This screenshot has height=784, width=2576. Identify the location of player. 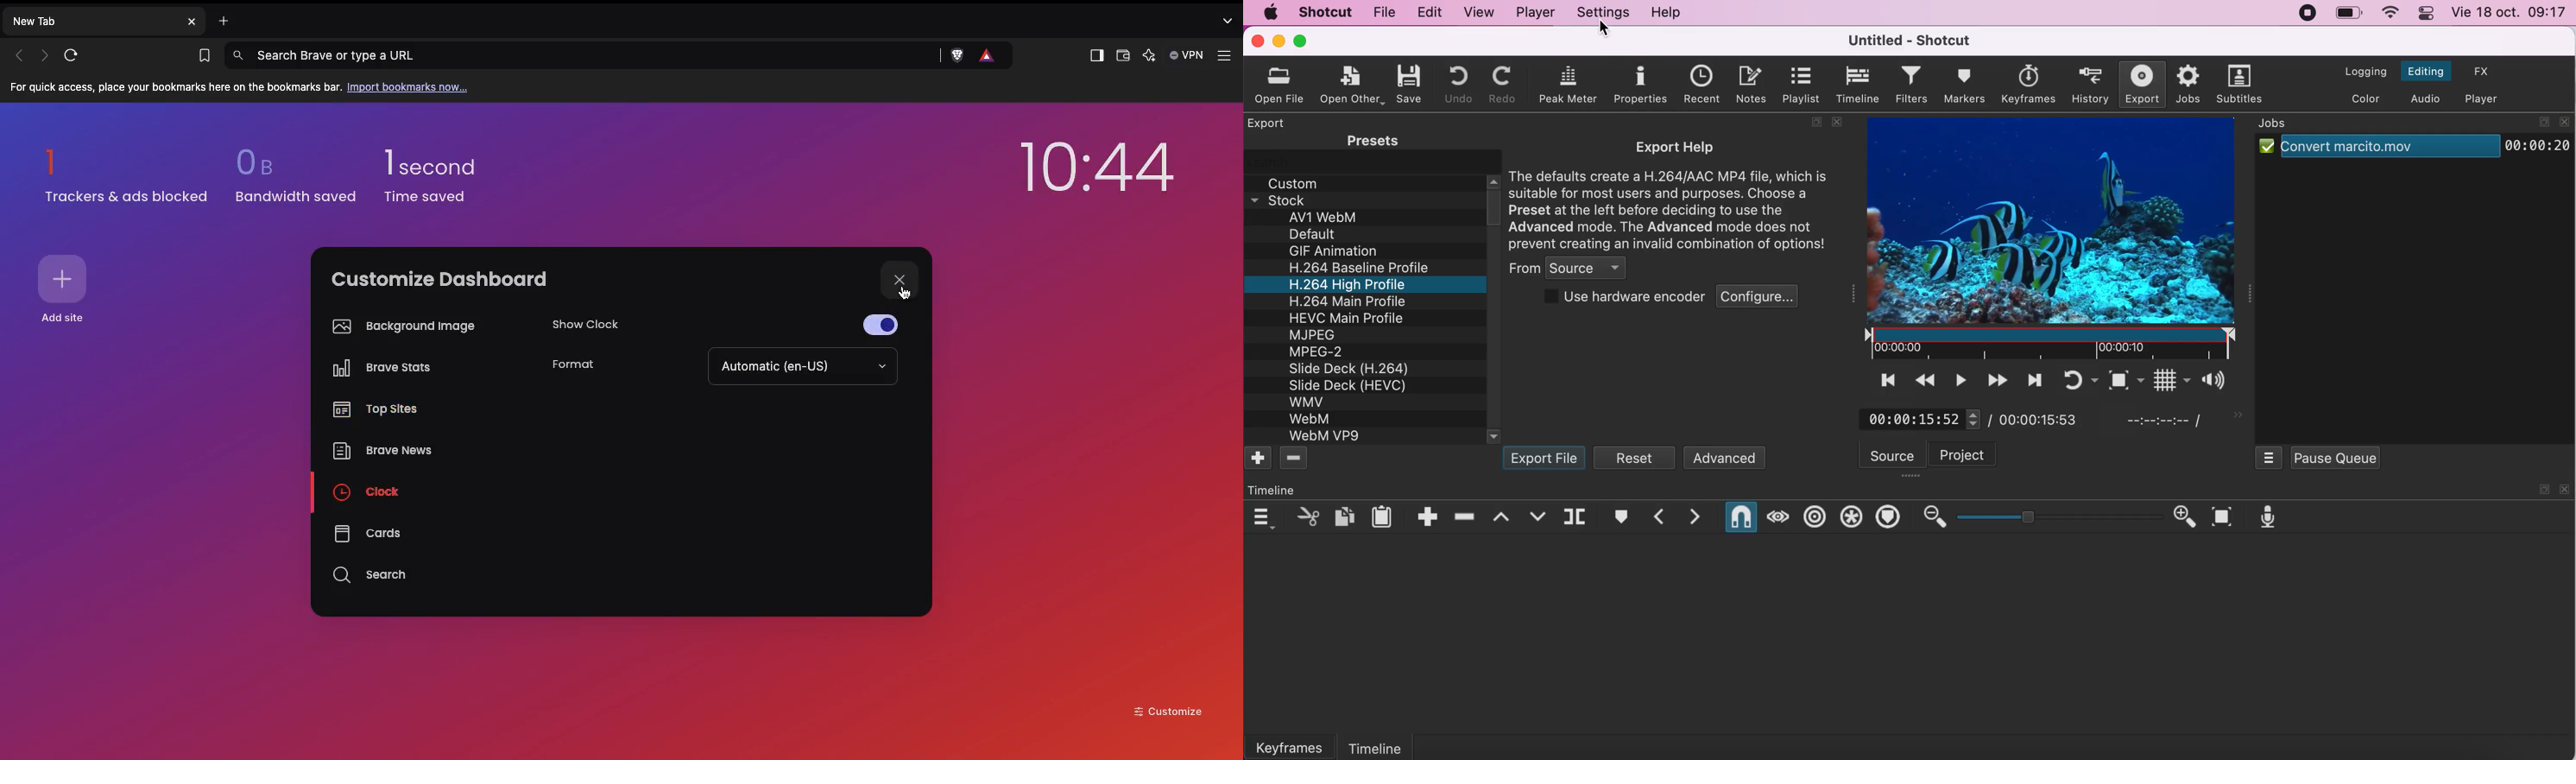
(1533, 12).